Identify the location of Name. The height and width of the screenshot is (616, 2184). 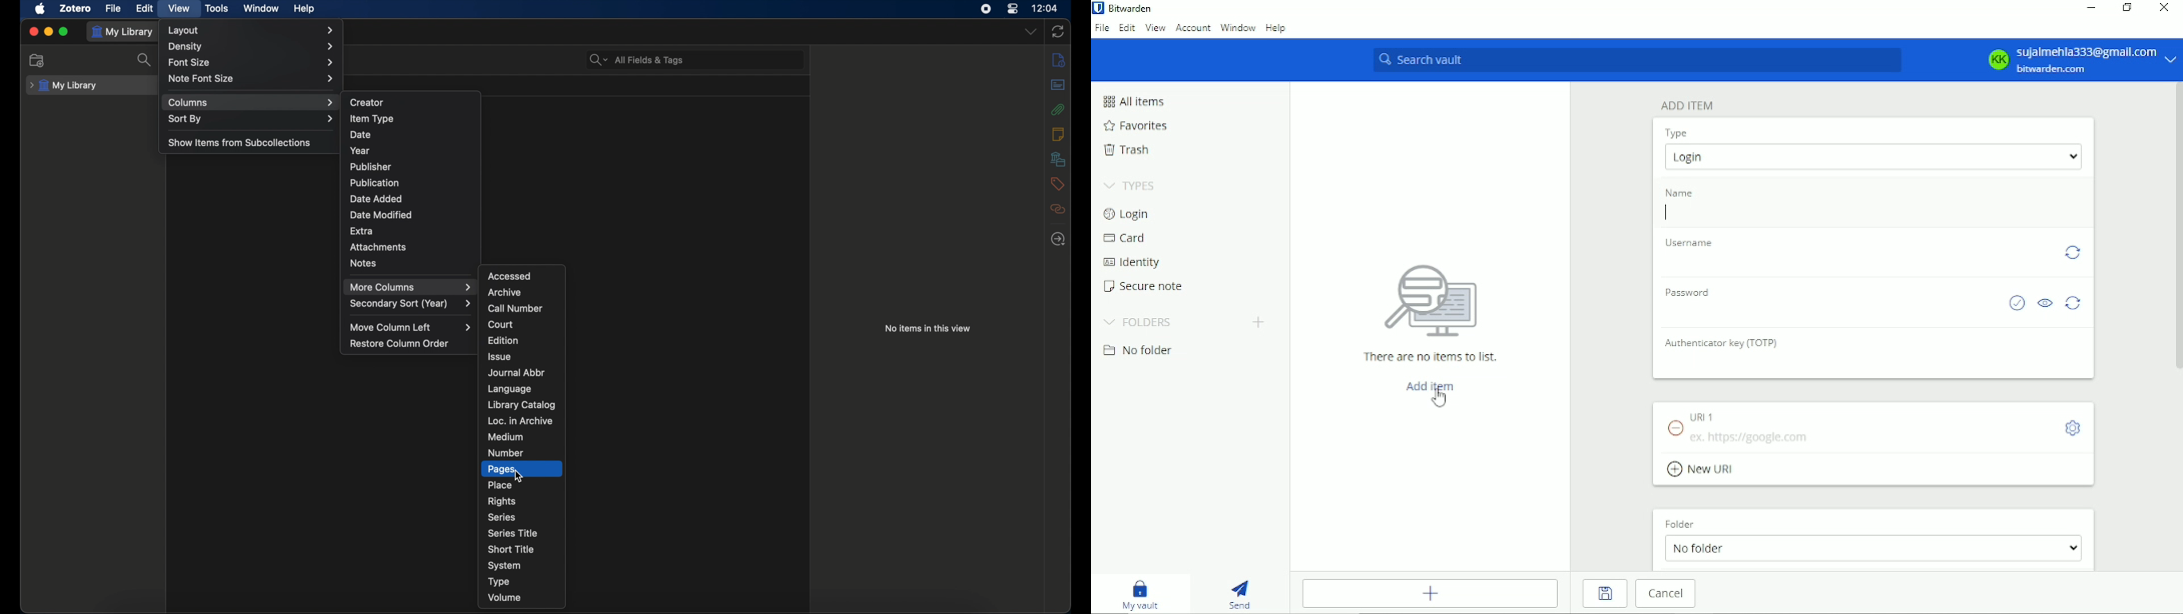
(1677, 193).